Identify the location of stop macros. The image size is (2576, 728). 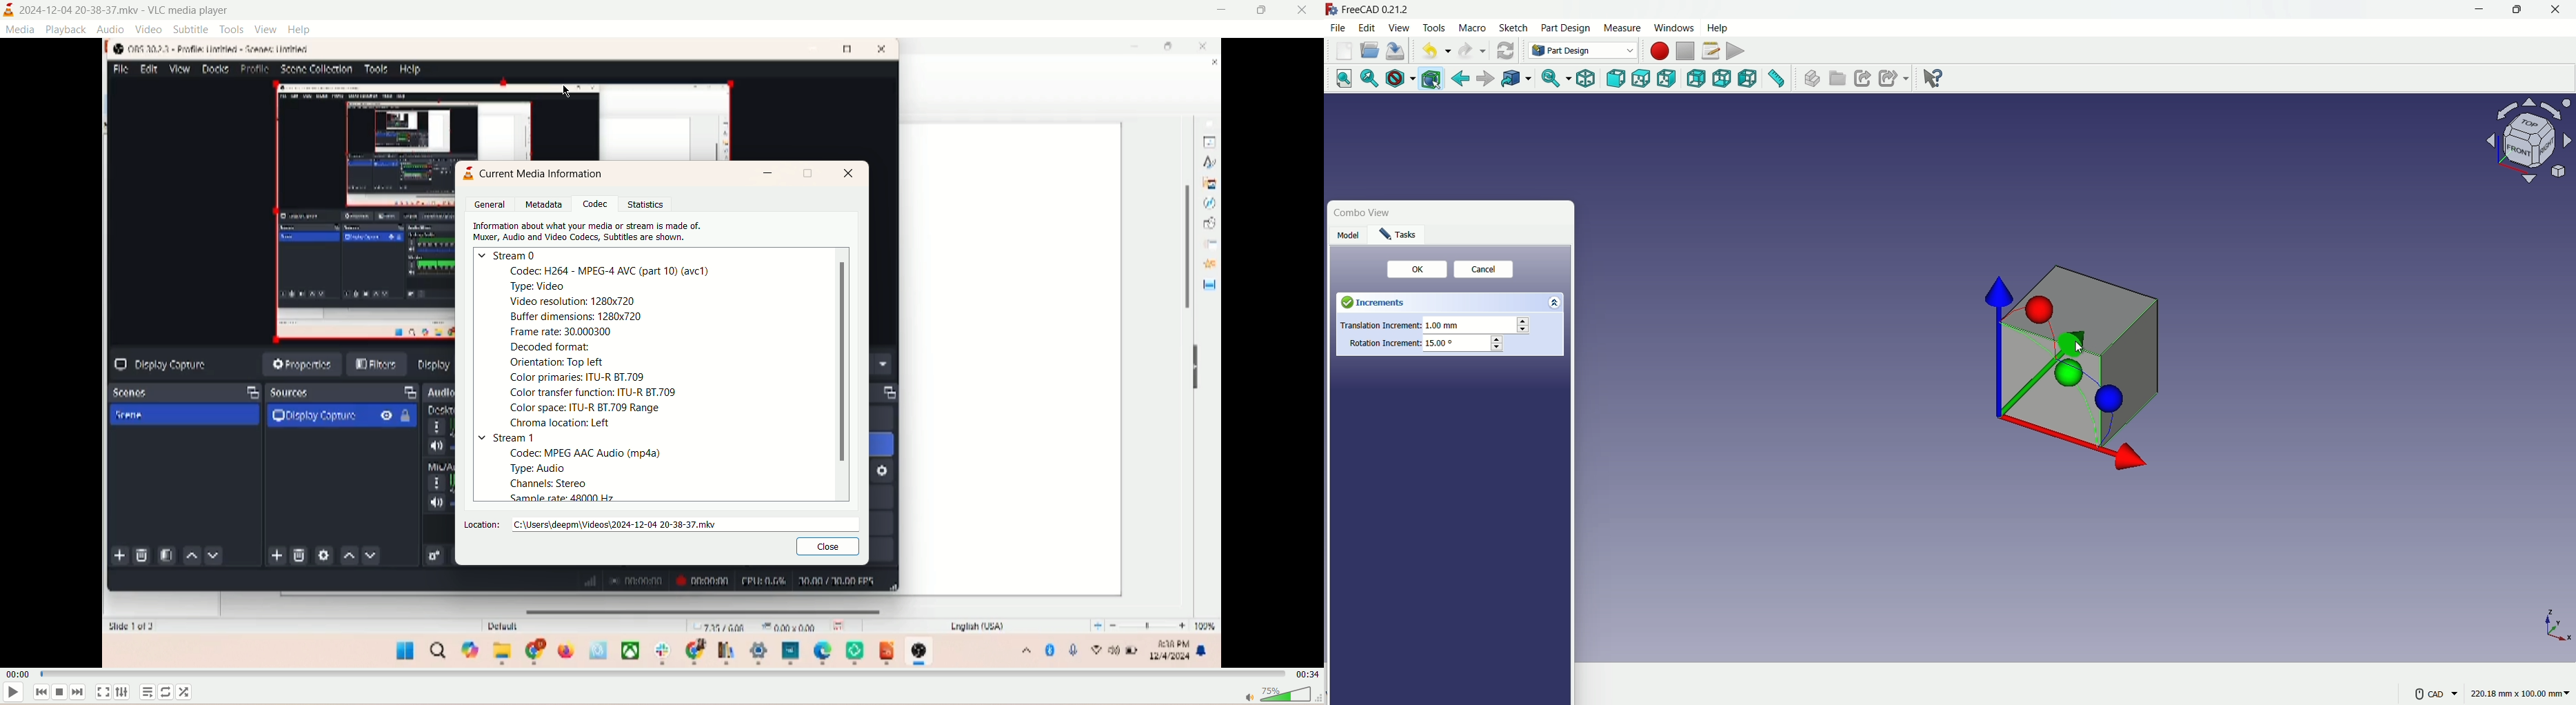
(1685, 52).